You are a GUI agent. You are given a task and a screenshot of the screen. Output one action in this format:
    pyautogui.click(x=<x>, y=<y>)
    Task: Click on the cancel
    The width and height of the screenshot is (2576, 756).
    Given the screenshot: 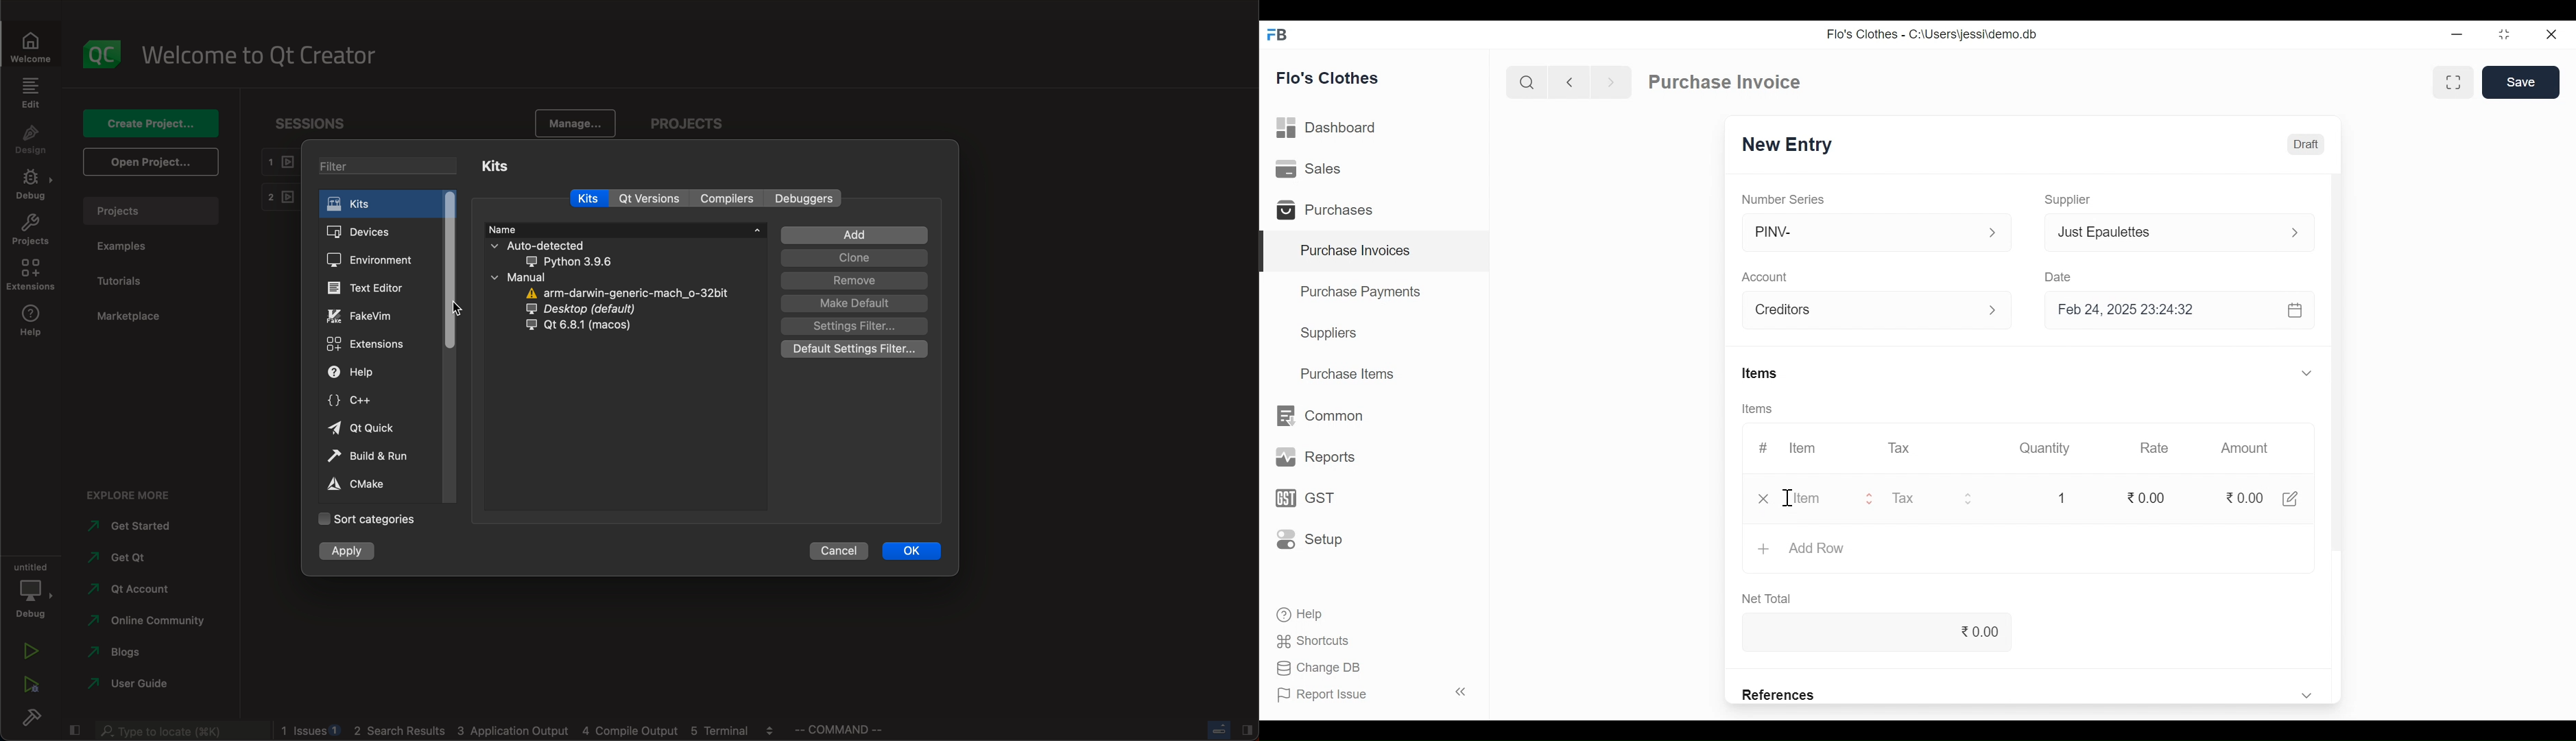 What is the action you would take?
    pyautogui.click(x=835, y=552)
    